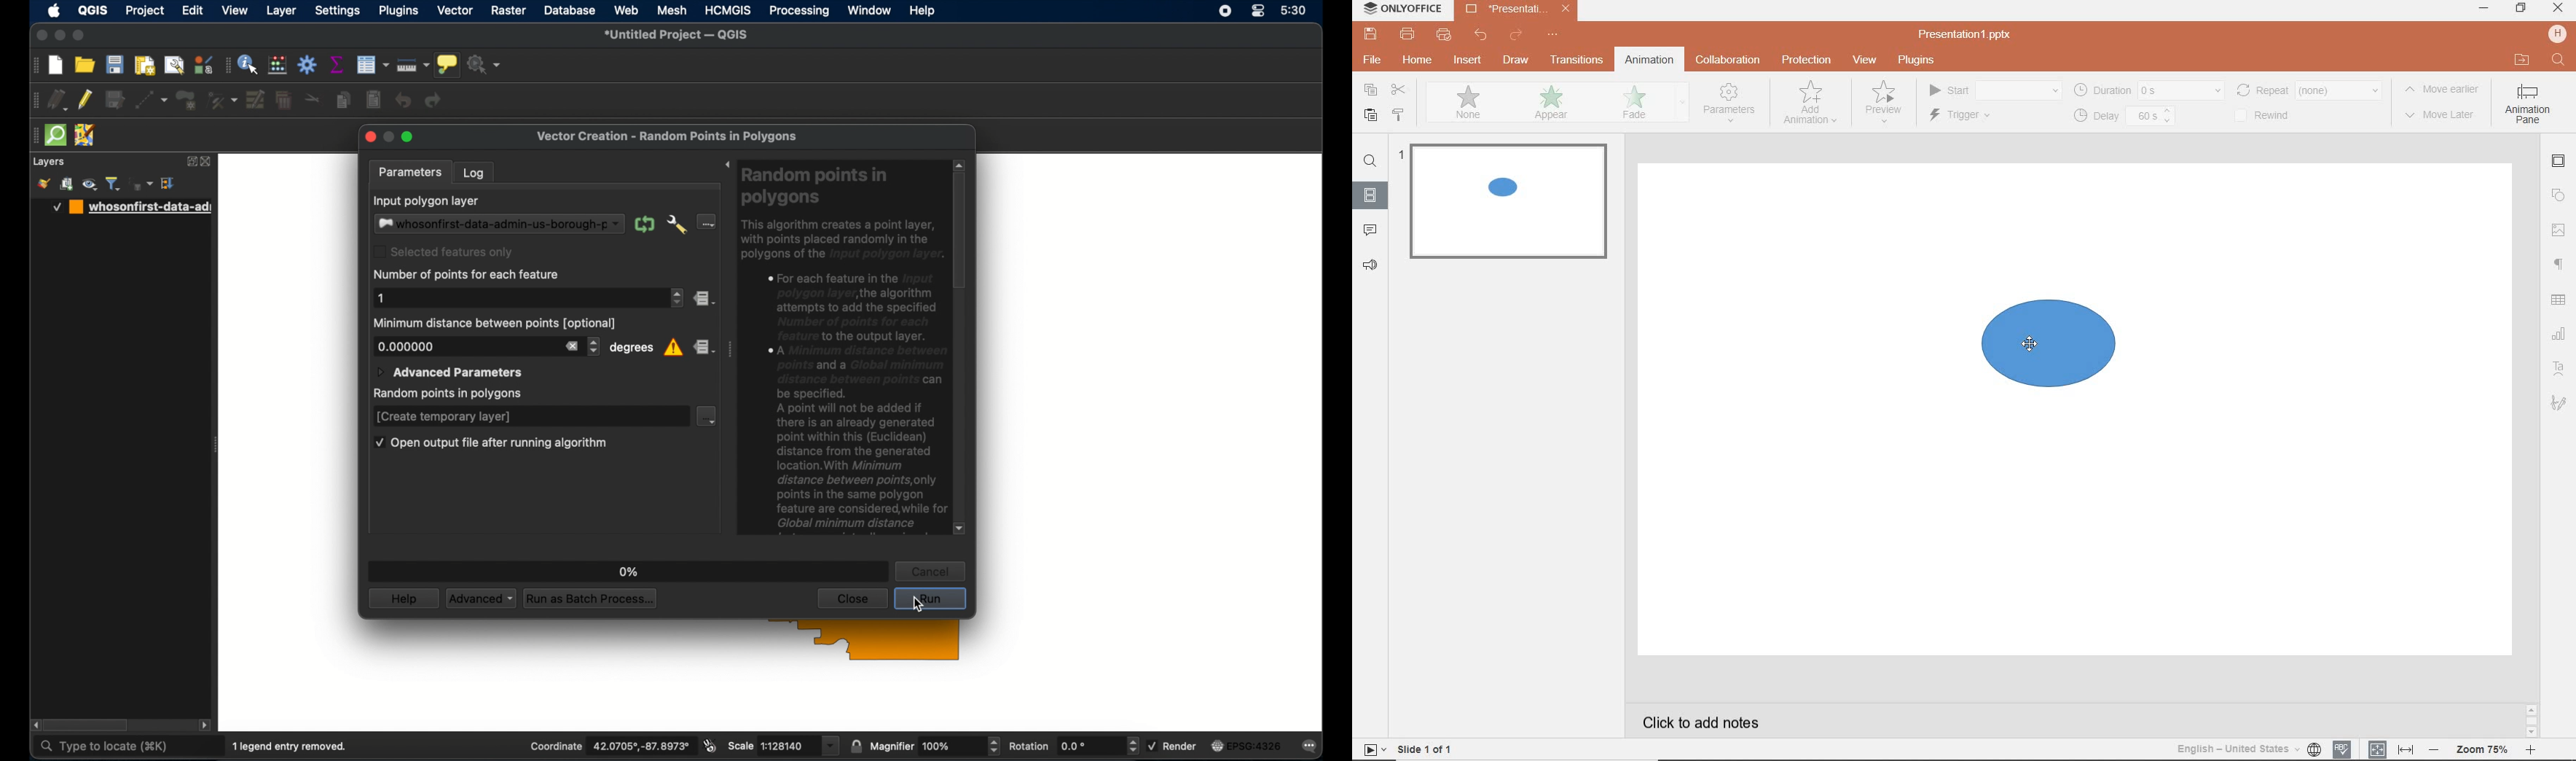 This screenshot has width=2576, height=784. What do you see at coordinates (35, 65) in the screenshot?
I see `drag handle` at bounding box center [35, 65].